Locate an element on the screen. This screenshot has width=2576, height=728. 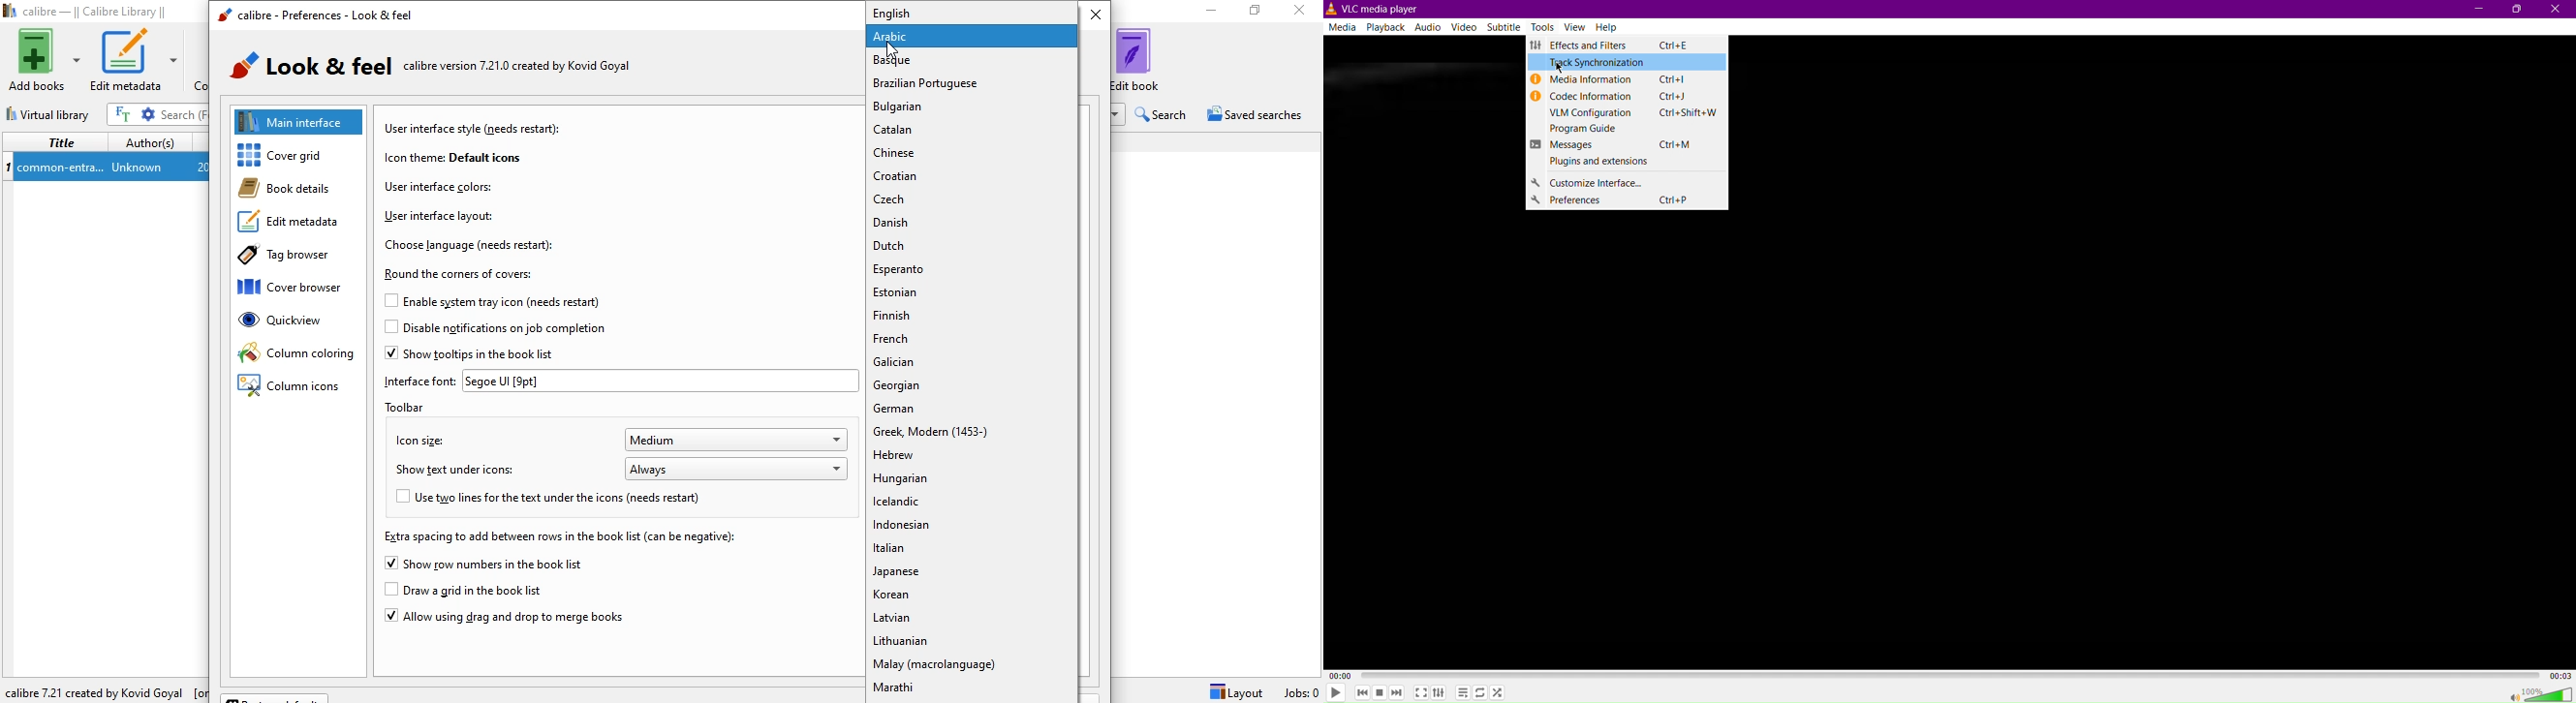
Skip forward is located at coordinates (1397, 692).